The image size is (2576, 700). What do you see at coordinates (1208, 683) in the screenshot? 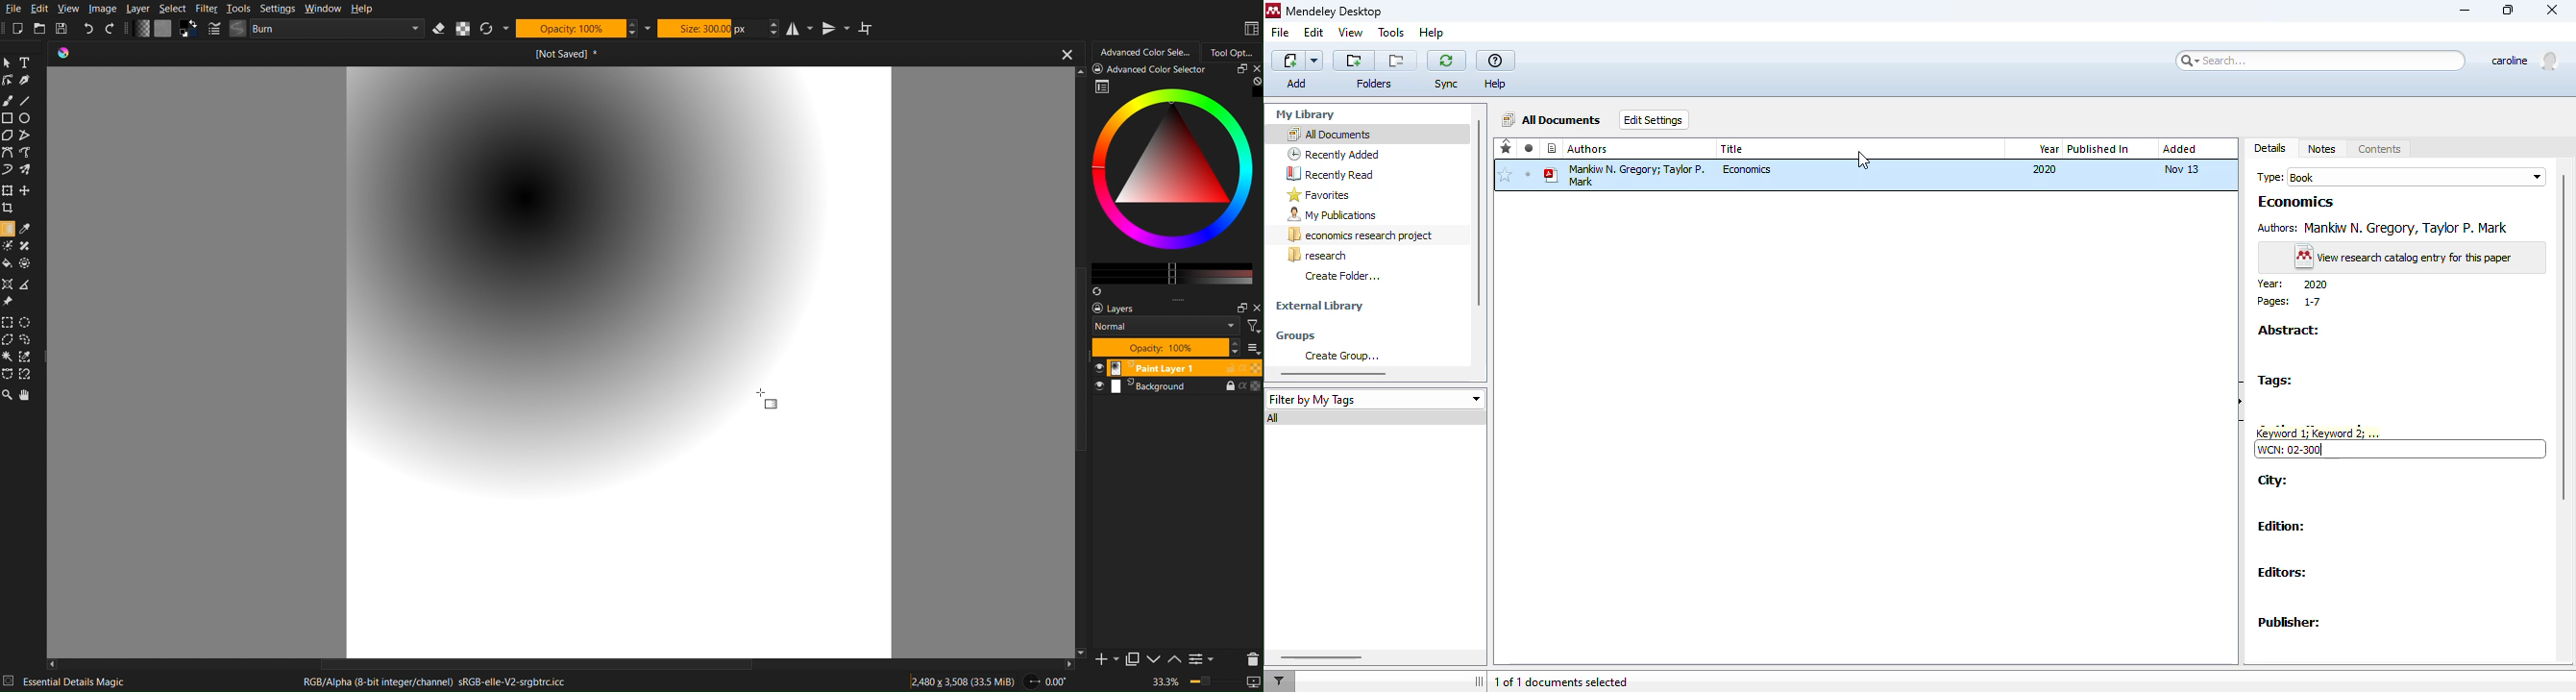
I see `Zoom` at bounding box center [1208, 683].